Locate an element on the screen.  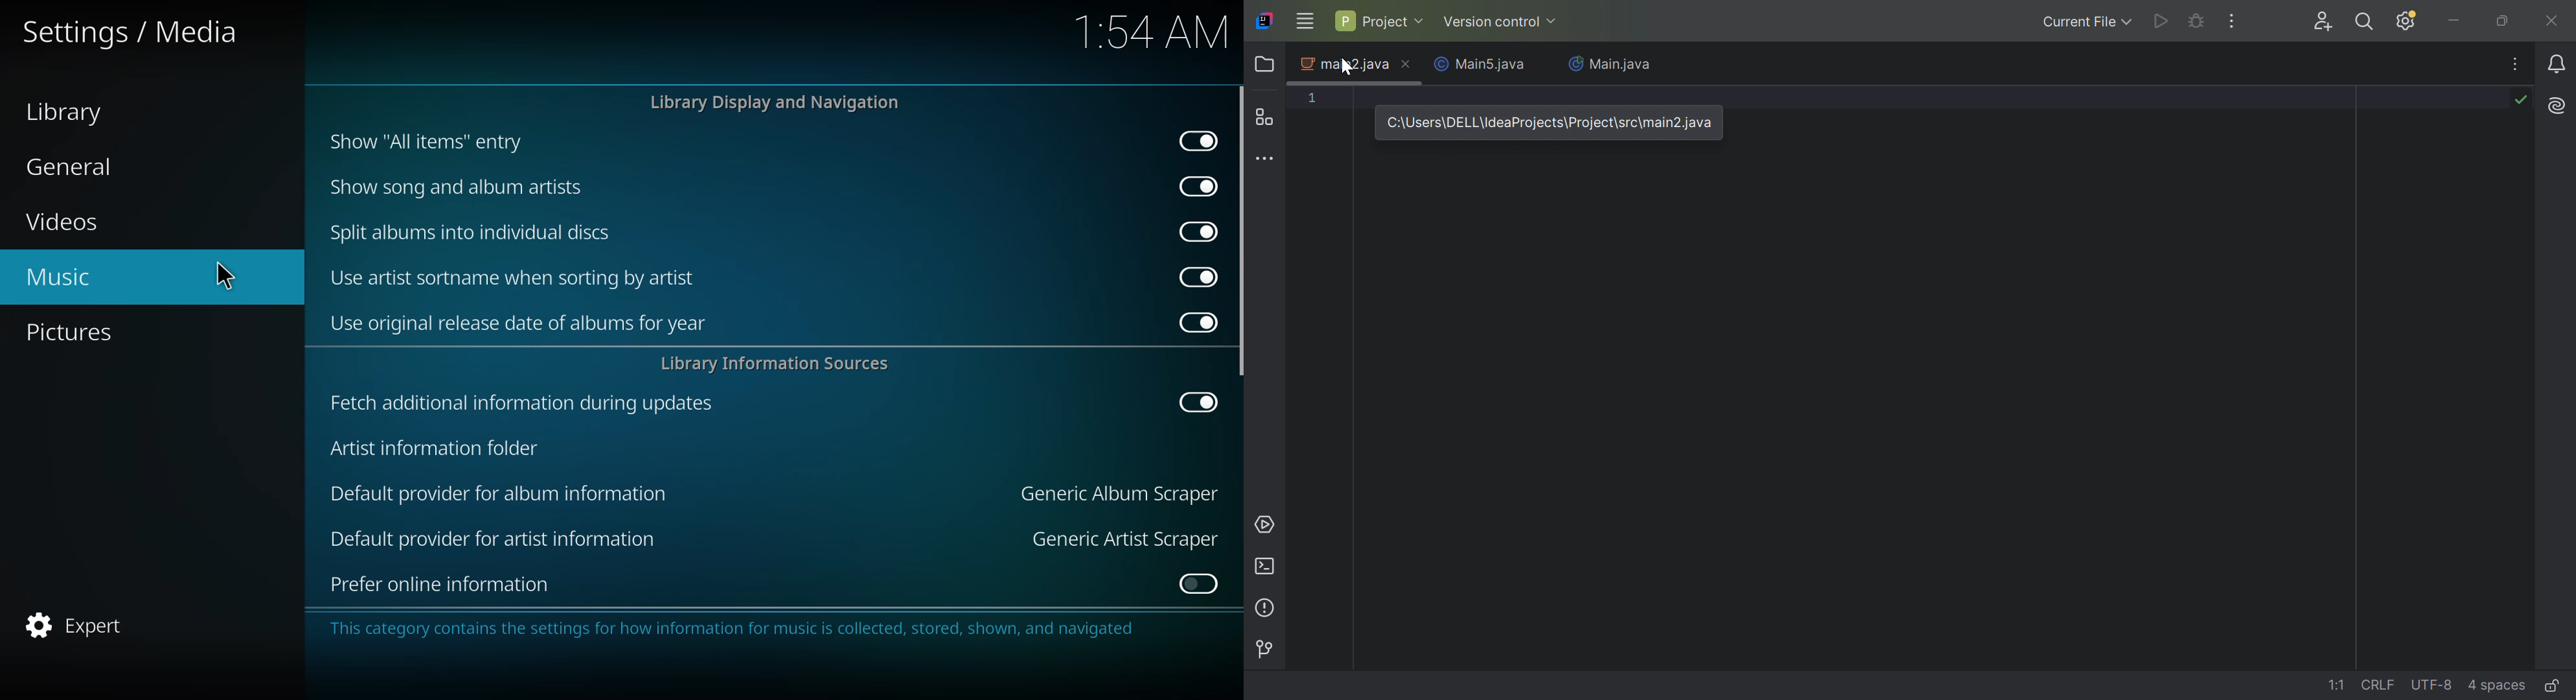
pictures is located at coordinates (71, 334).